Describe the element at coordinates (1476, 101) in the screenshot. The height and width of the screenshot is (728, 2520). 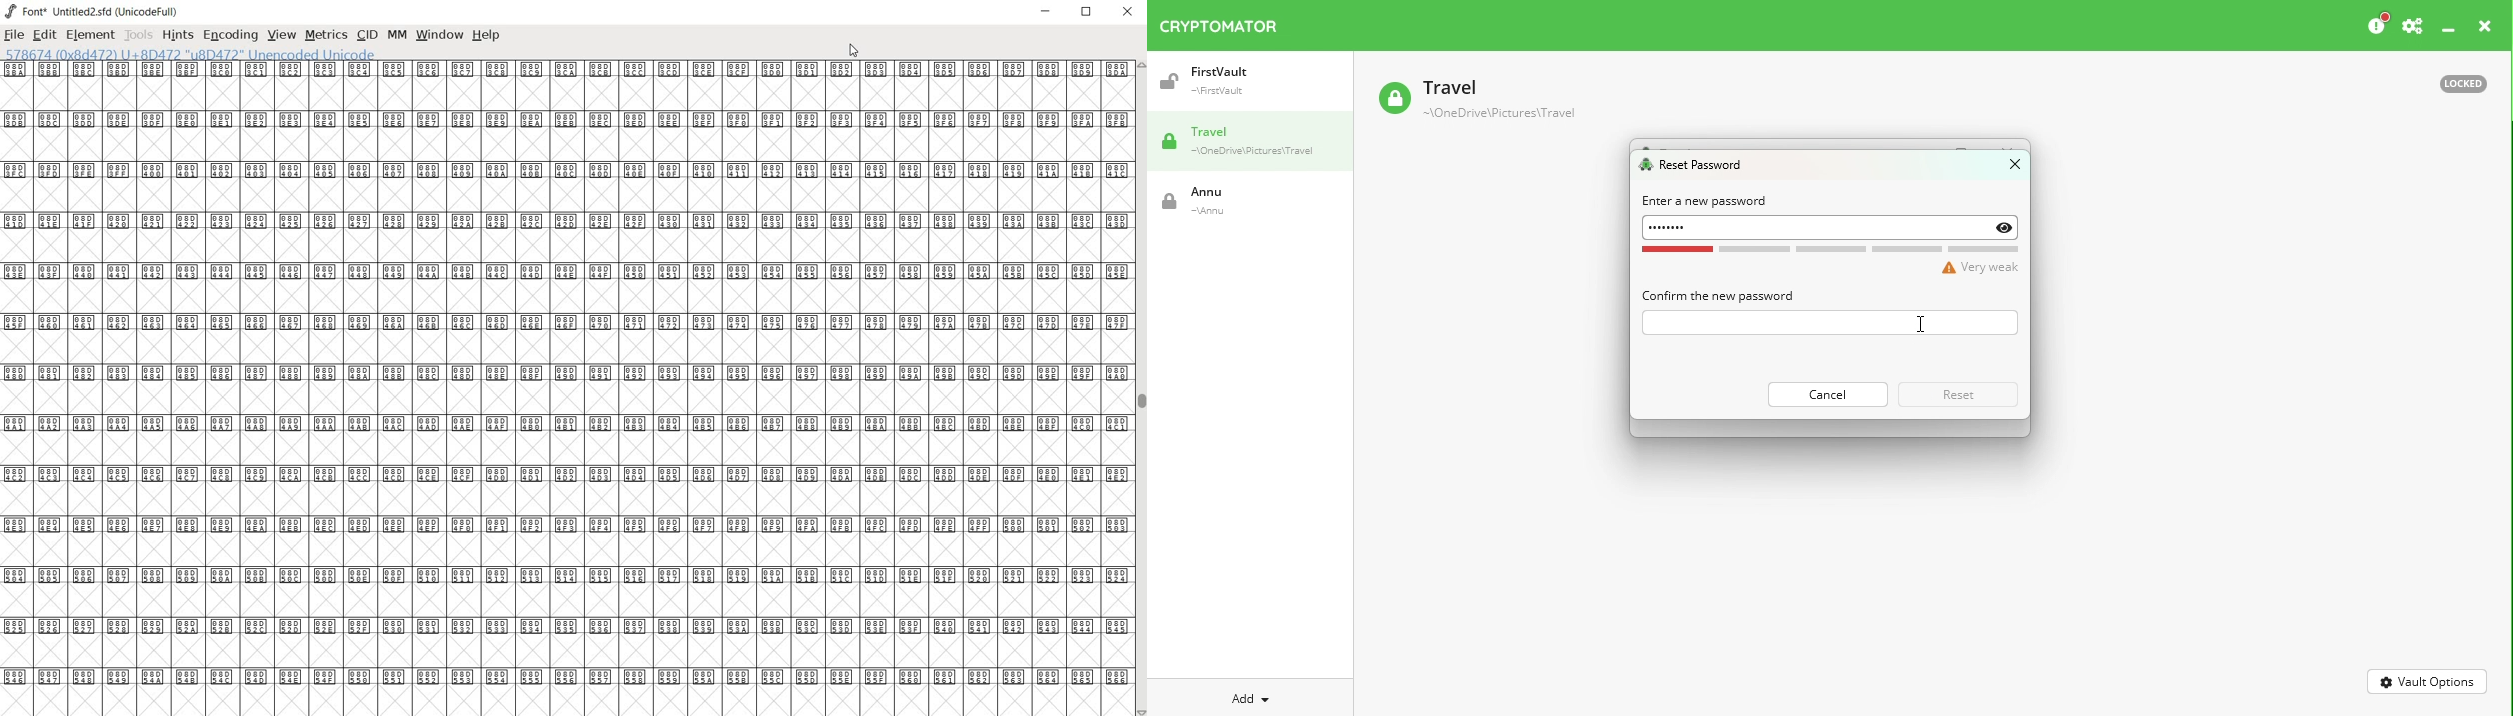
I see `Vault` at that location.